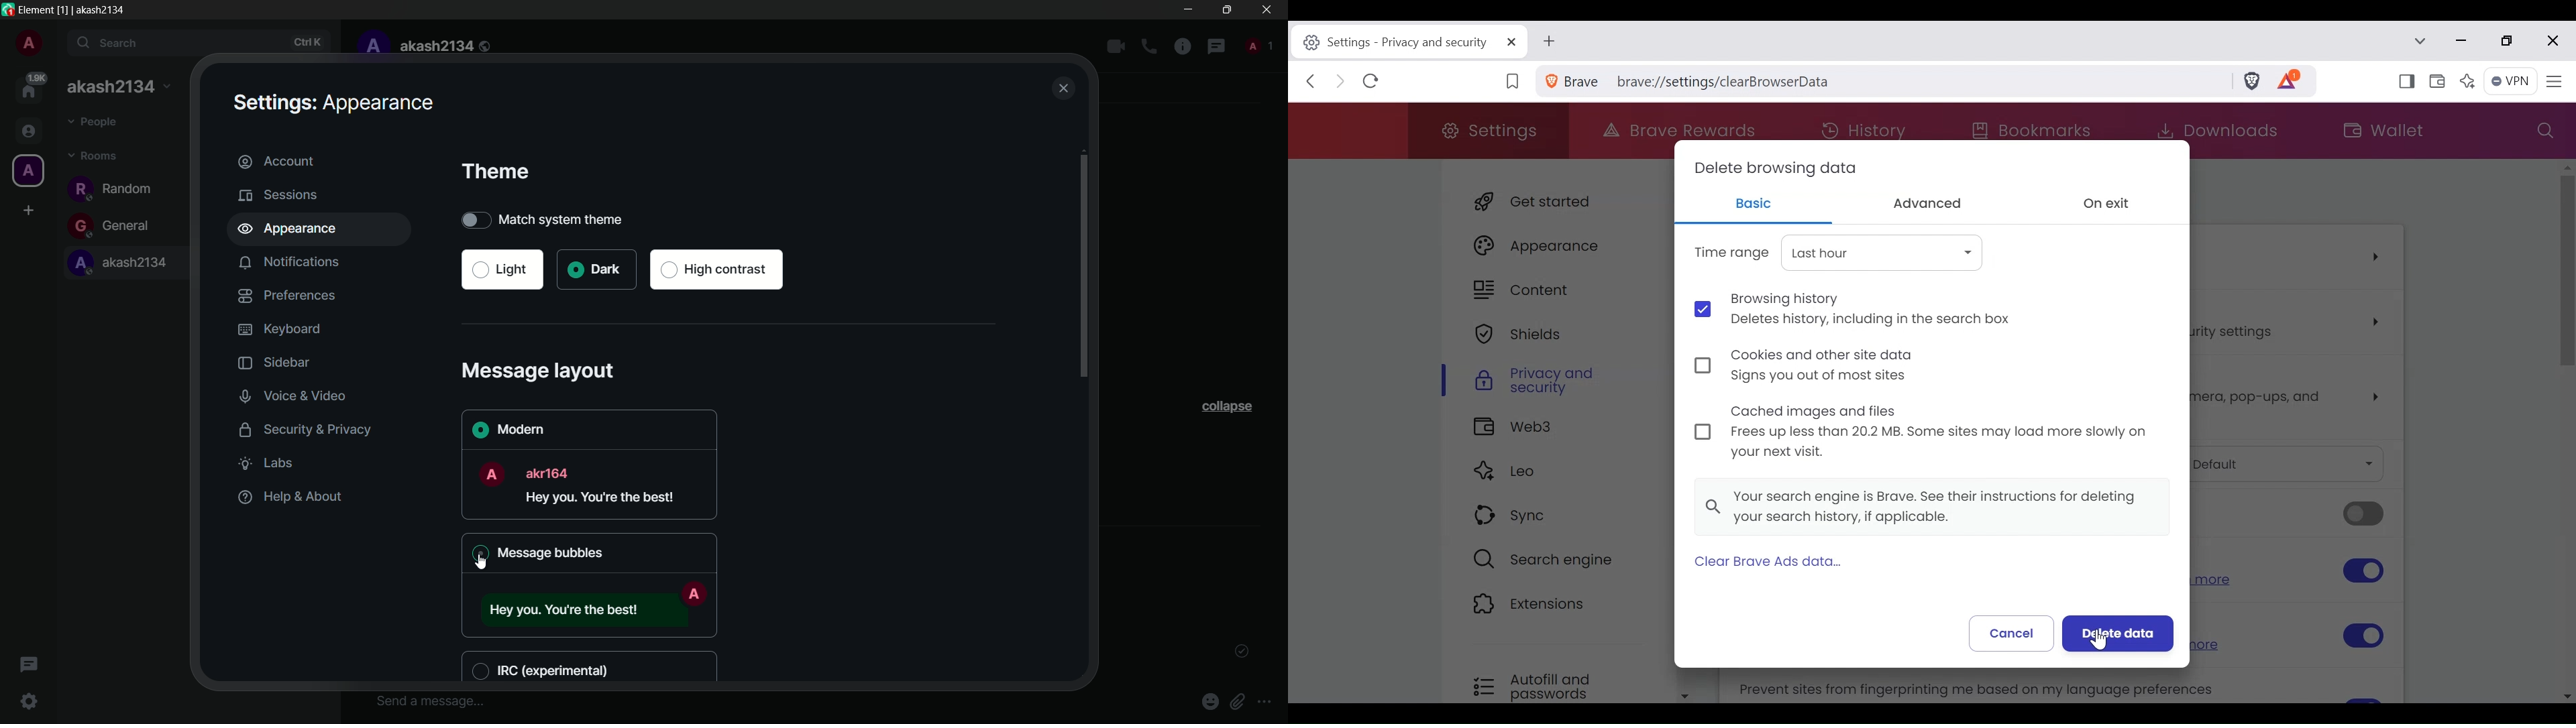  I want to click on light, so click(502, 269).